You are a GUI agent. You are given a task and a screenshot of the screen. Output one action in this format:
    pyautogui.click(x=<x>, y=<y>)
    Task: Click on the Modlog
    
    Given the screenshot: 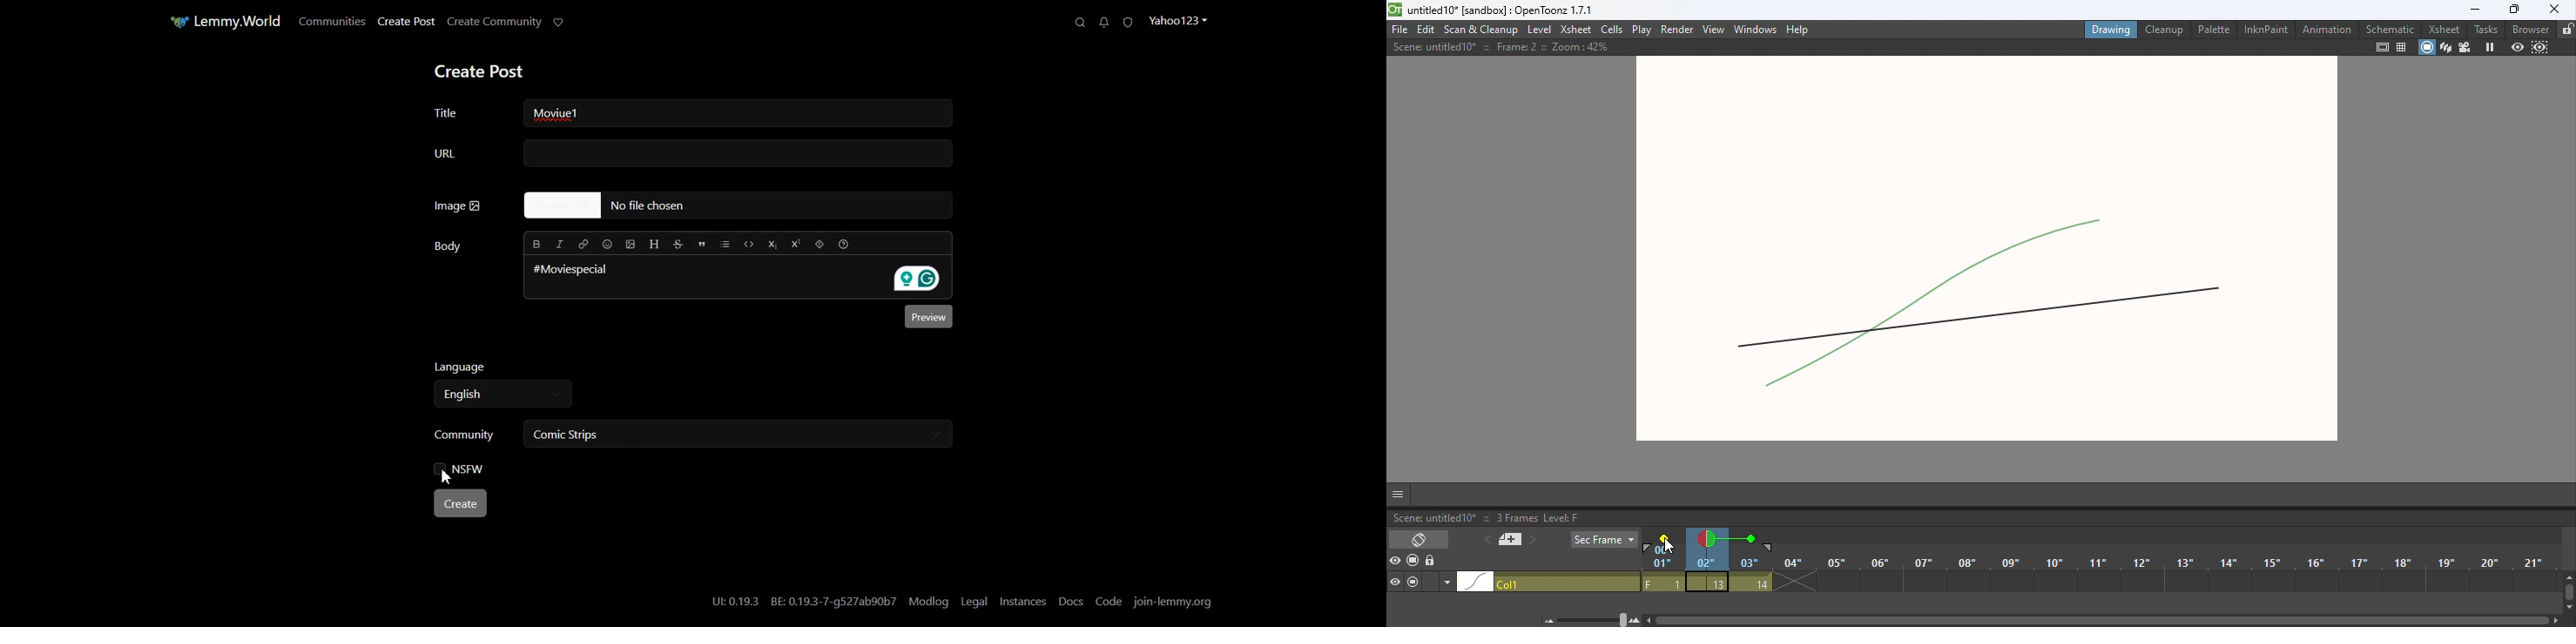 What is the action you would take?
    pyautogui.click(x=930, y=602)
    